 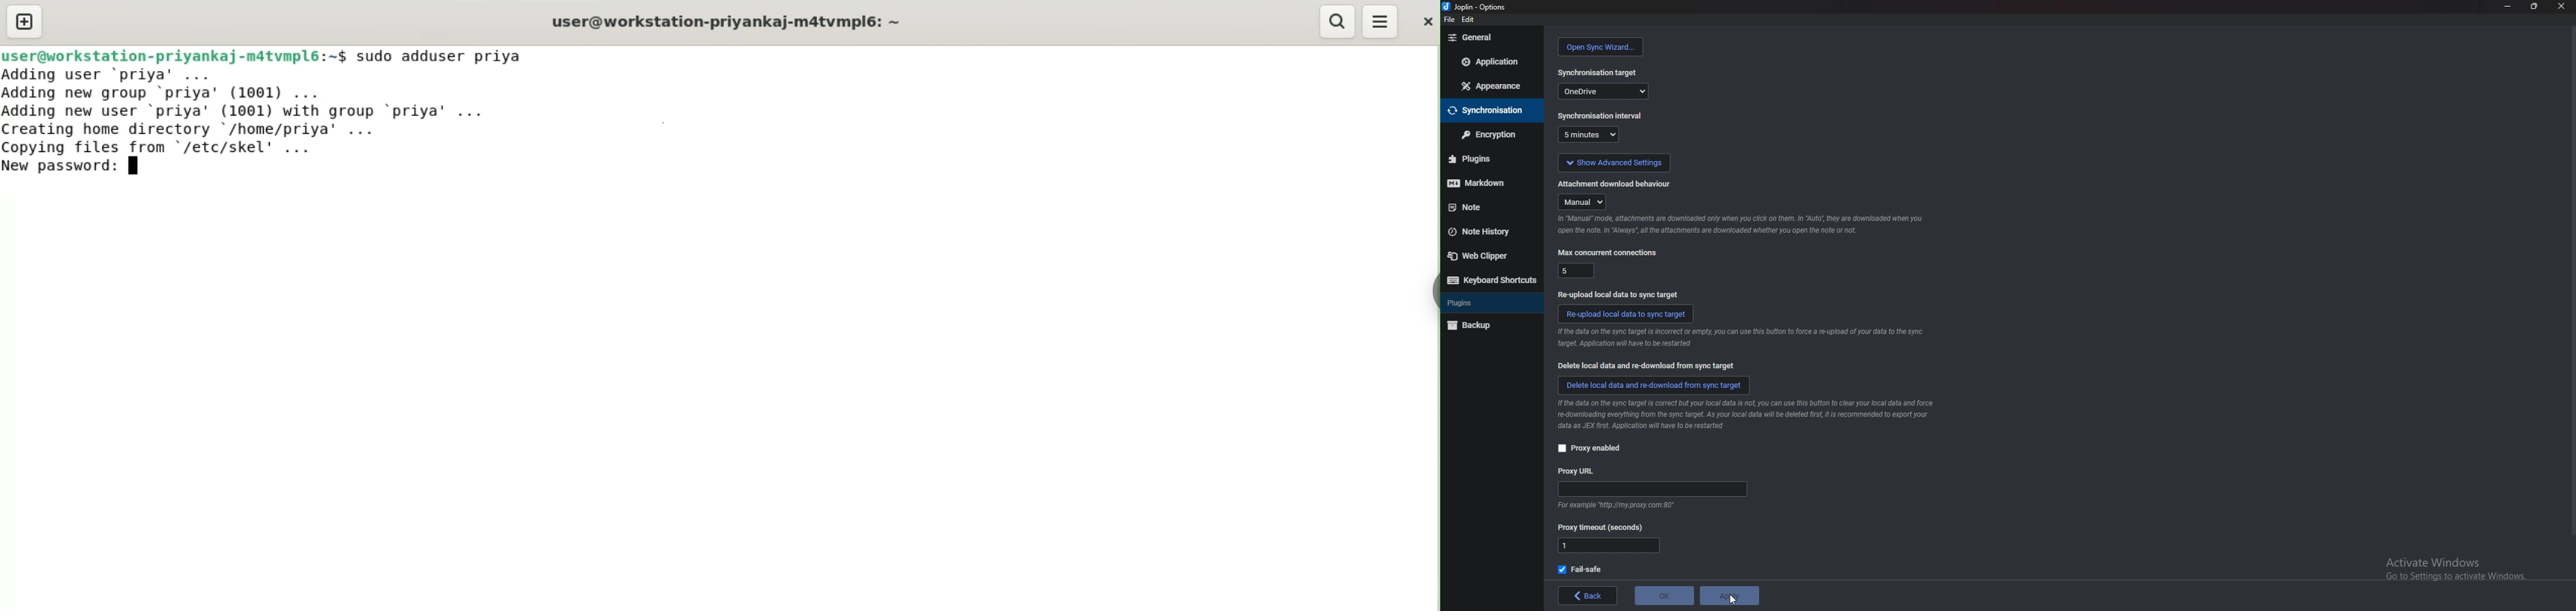 What do you see at coordinates (1490, 86) in the screenshot?
I see `appearance` at bounding box center [1490, 86].